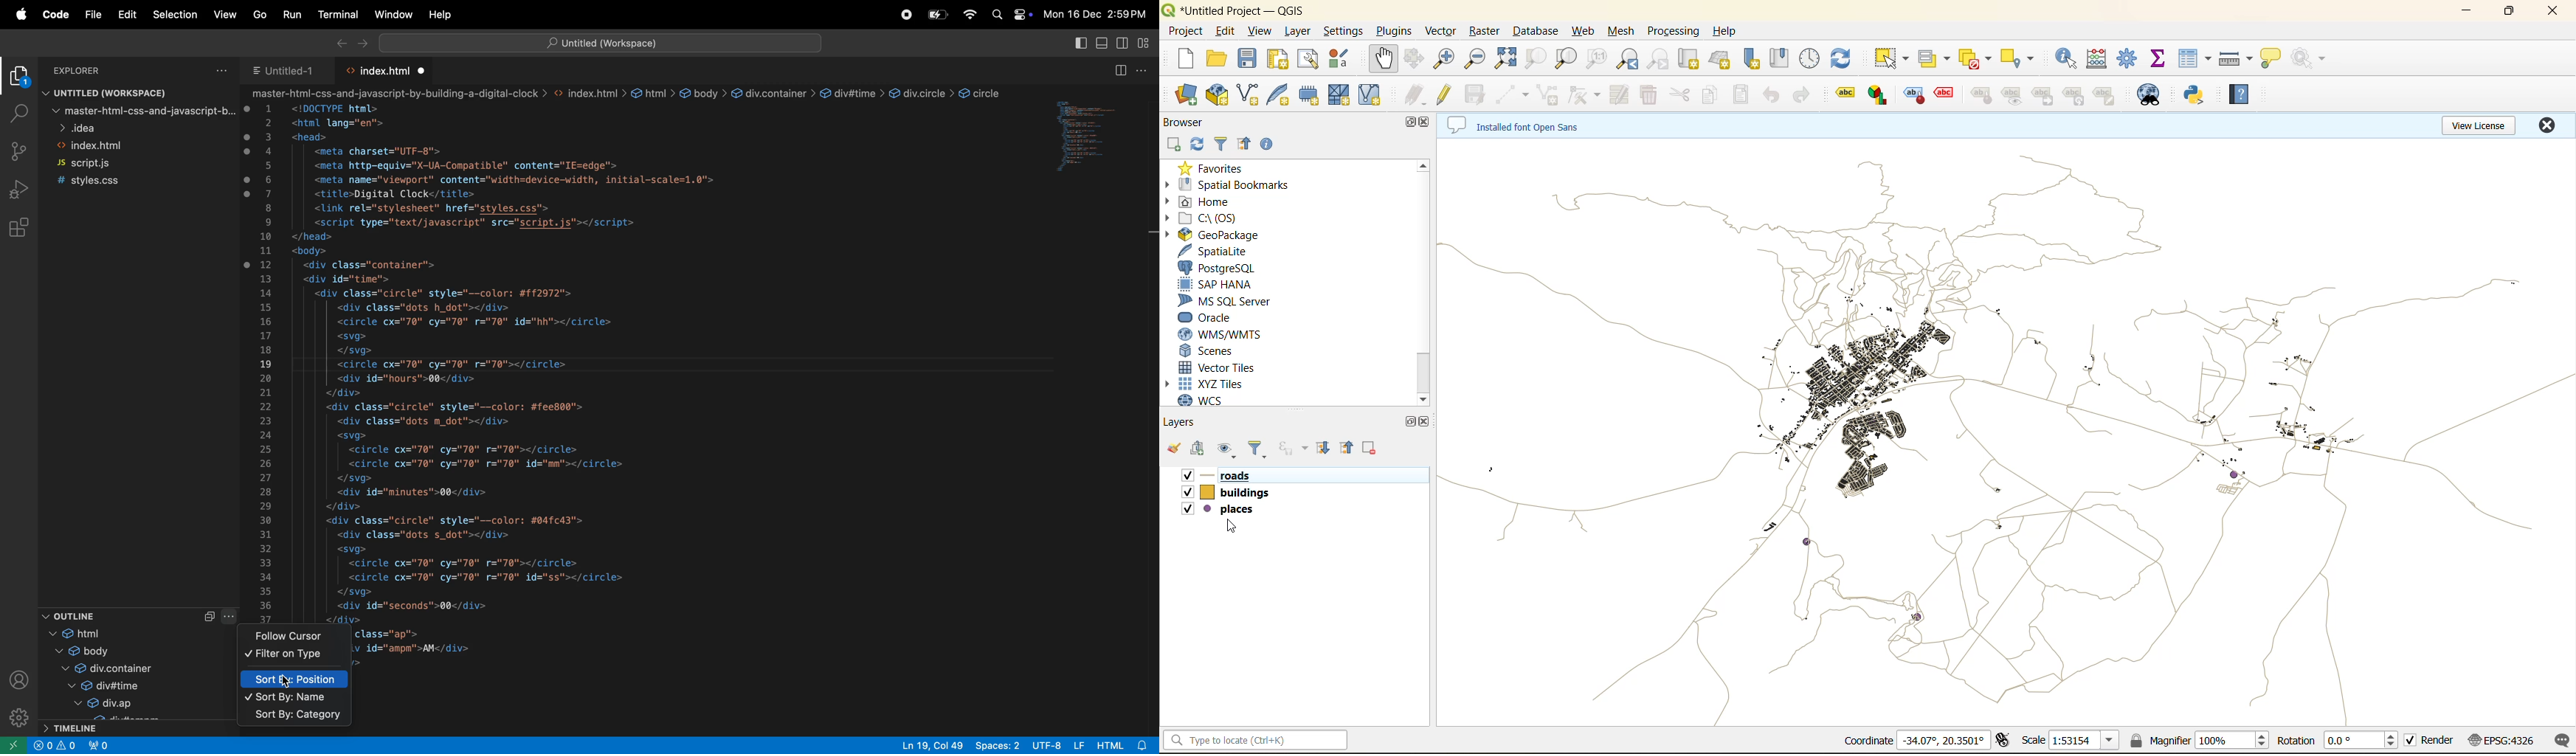  What do you see at coordinates (2479, 126) in the screenshot?
I see `view license` at bounding box center [2479, 126].